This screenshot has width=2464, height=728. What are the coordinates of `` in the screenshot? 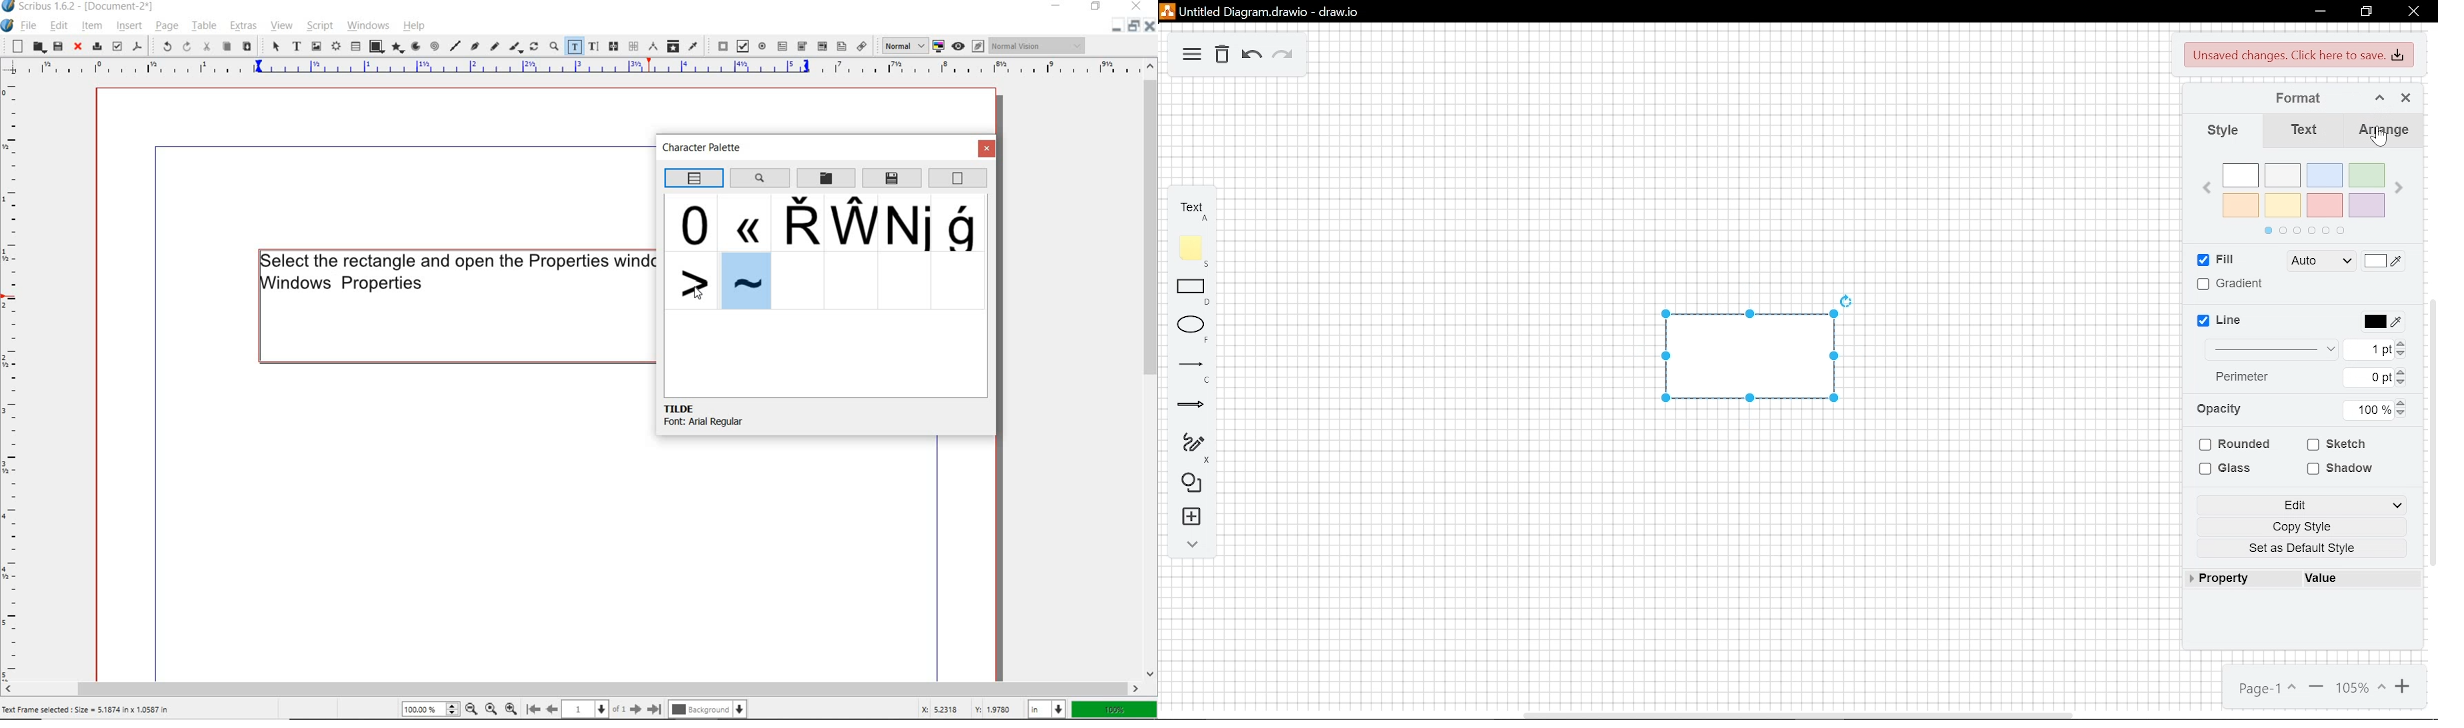 It's located at (743, 280).